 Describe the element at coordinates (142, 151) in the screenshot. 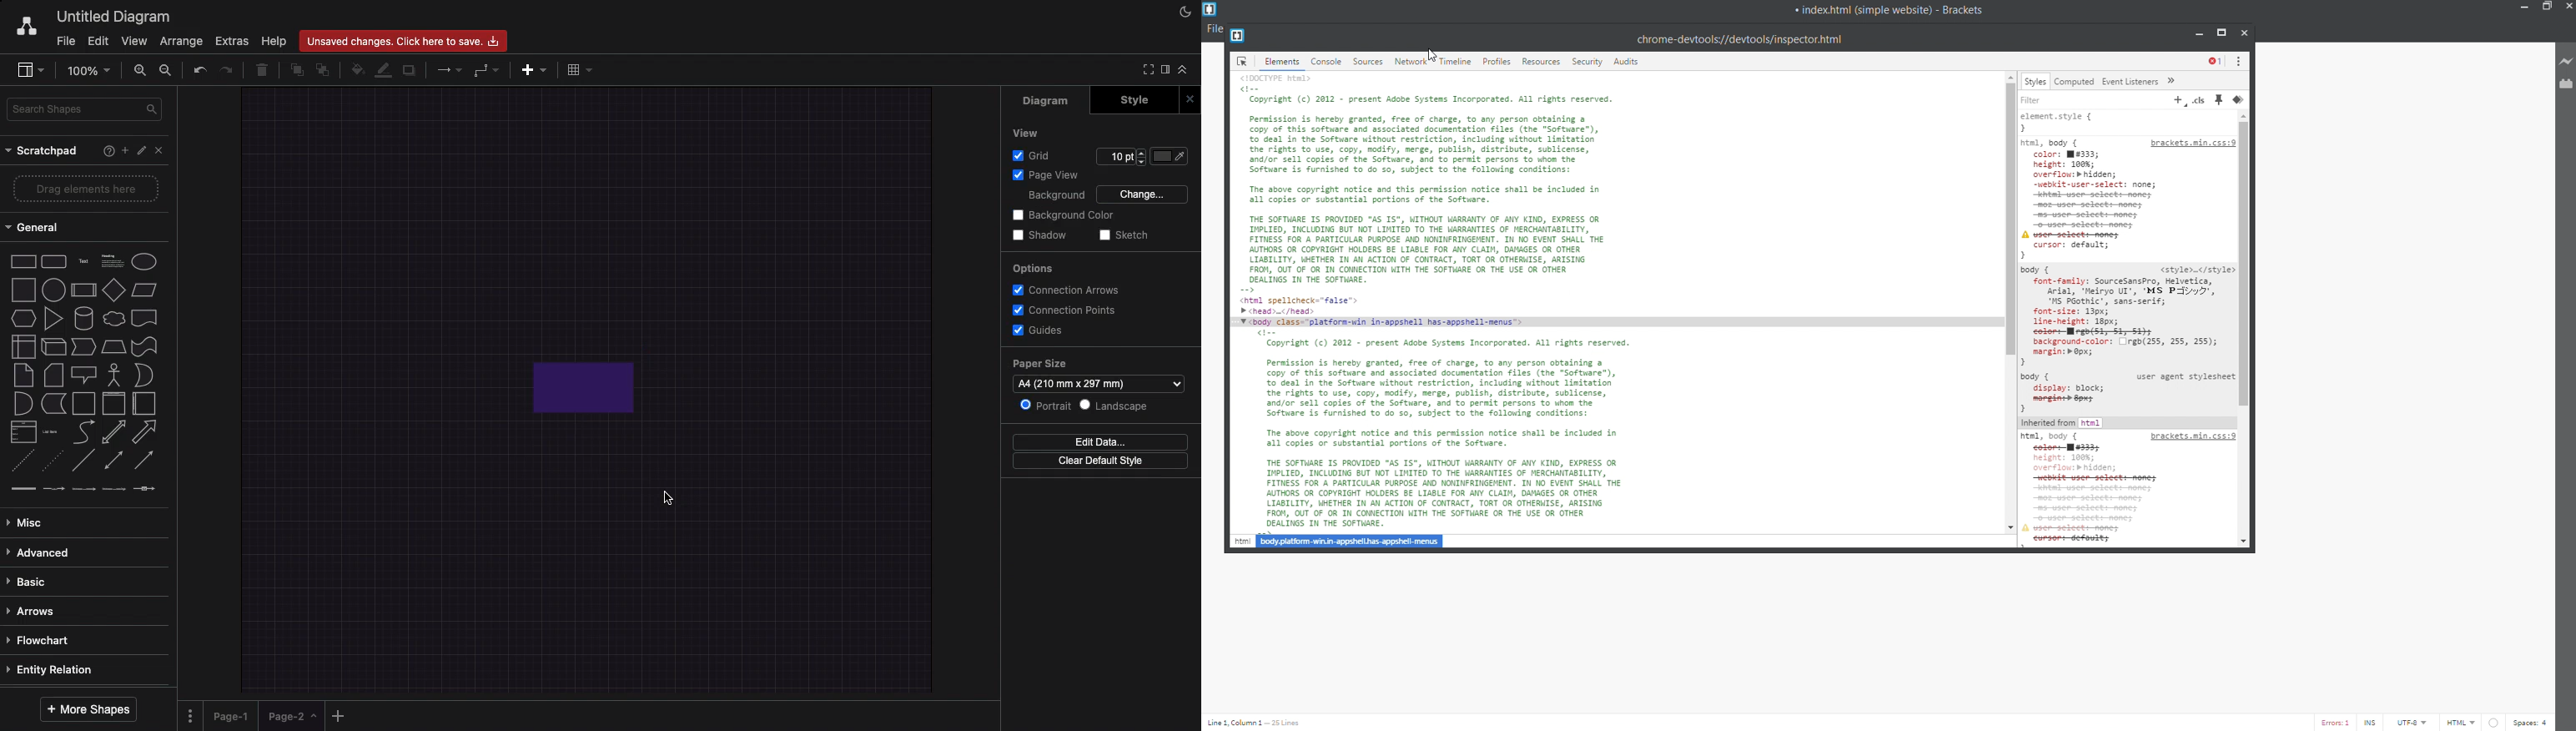

I see `Edit` at that location.